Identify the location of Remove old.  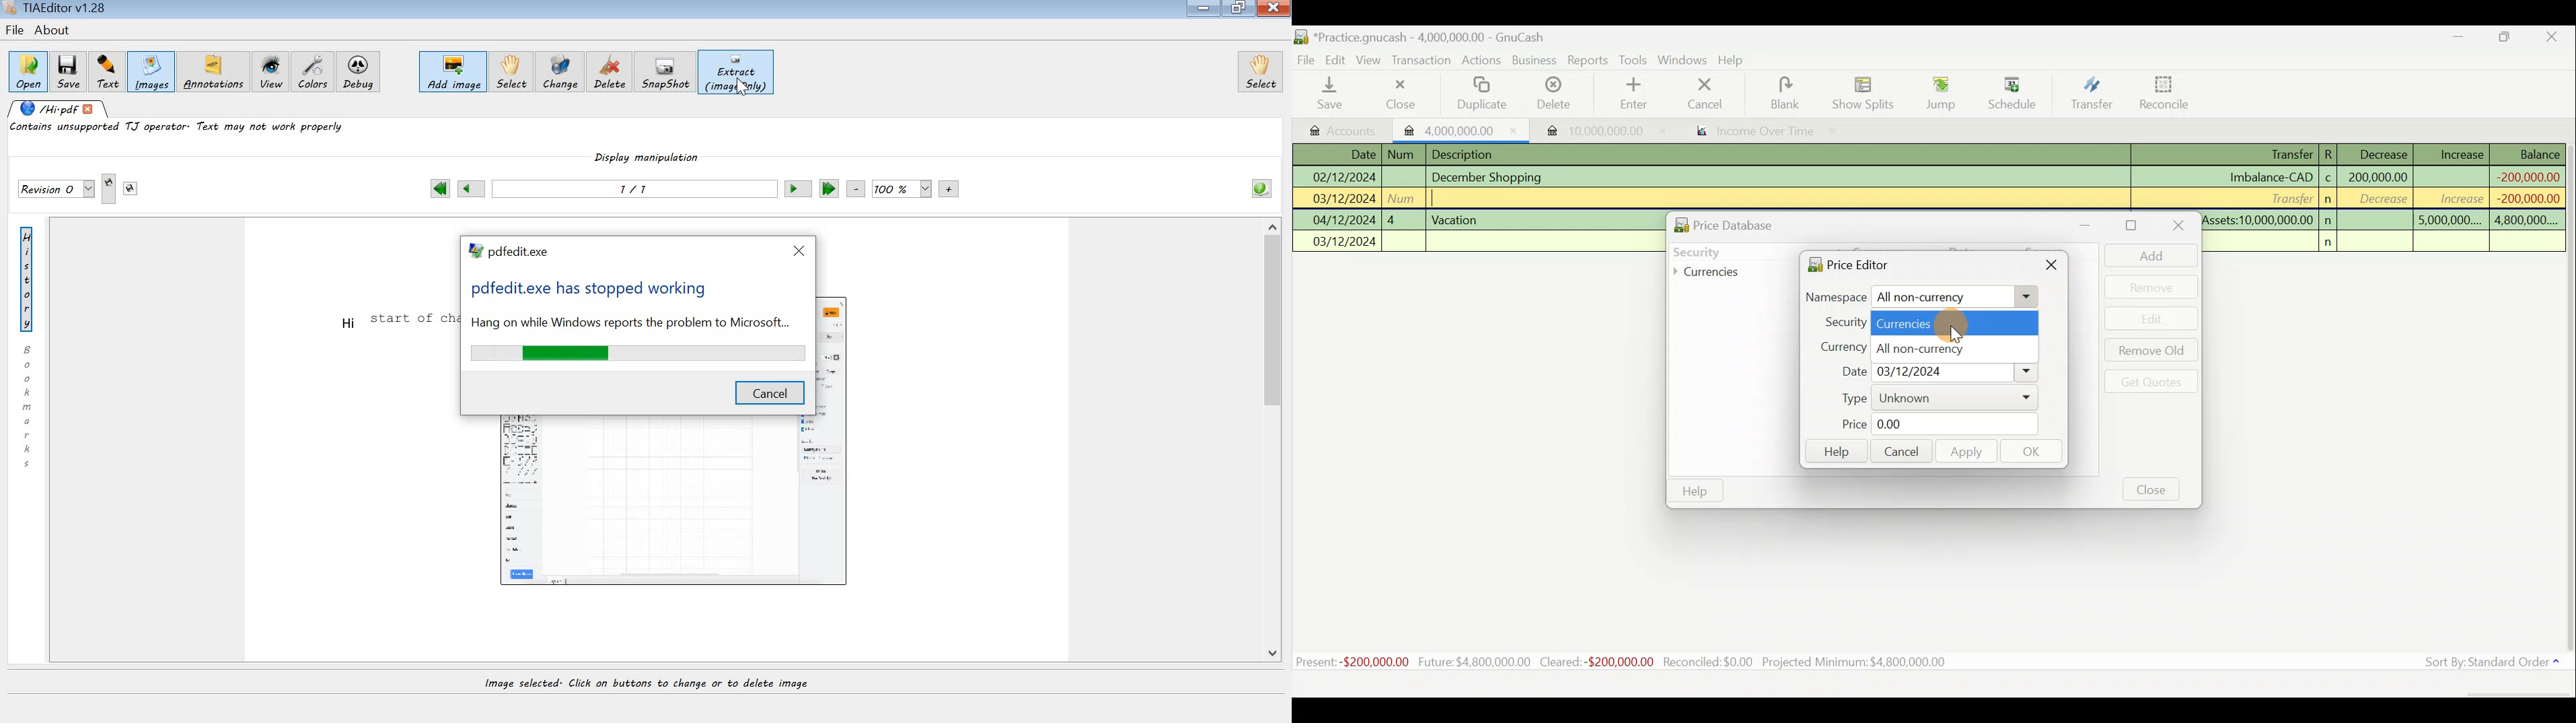
(2149, 351).